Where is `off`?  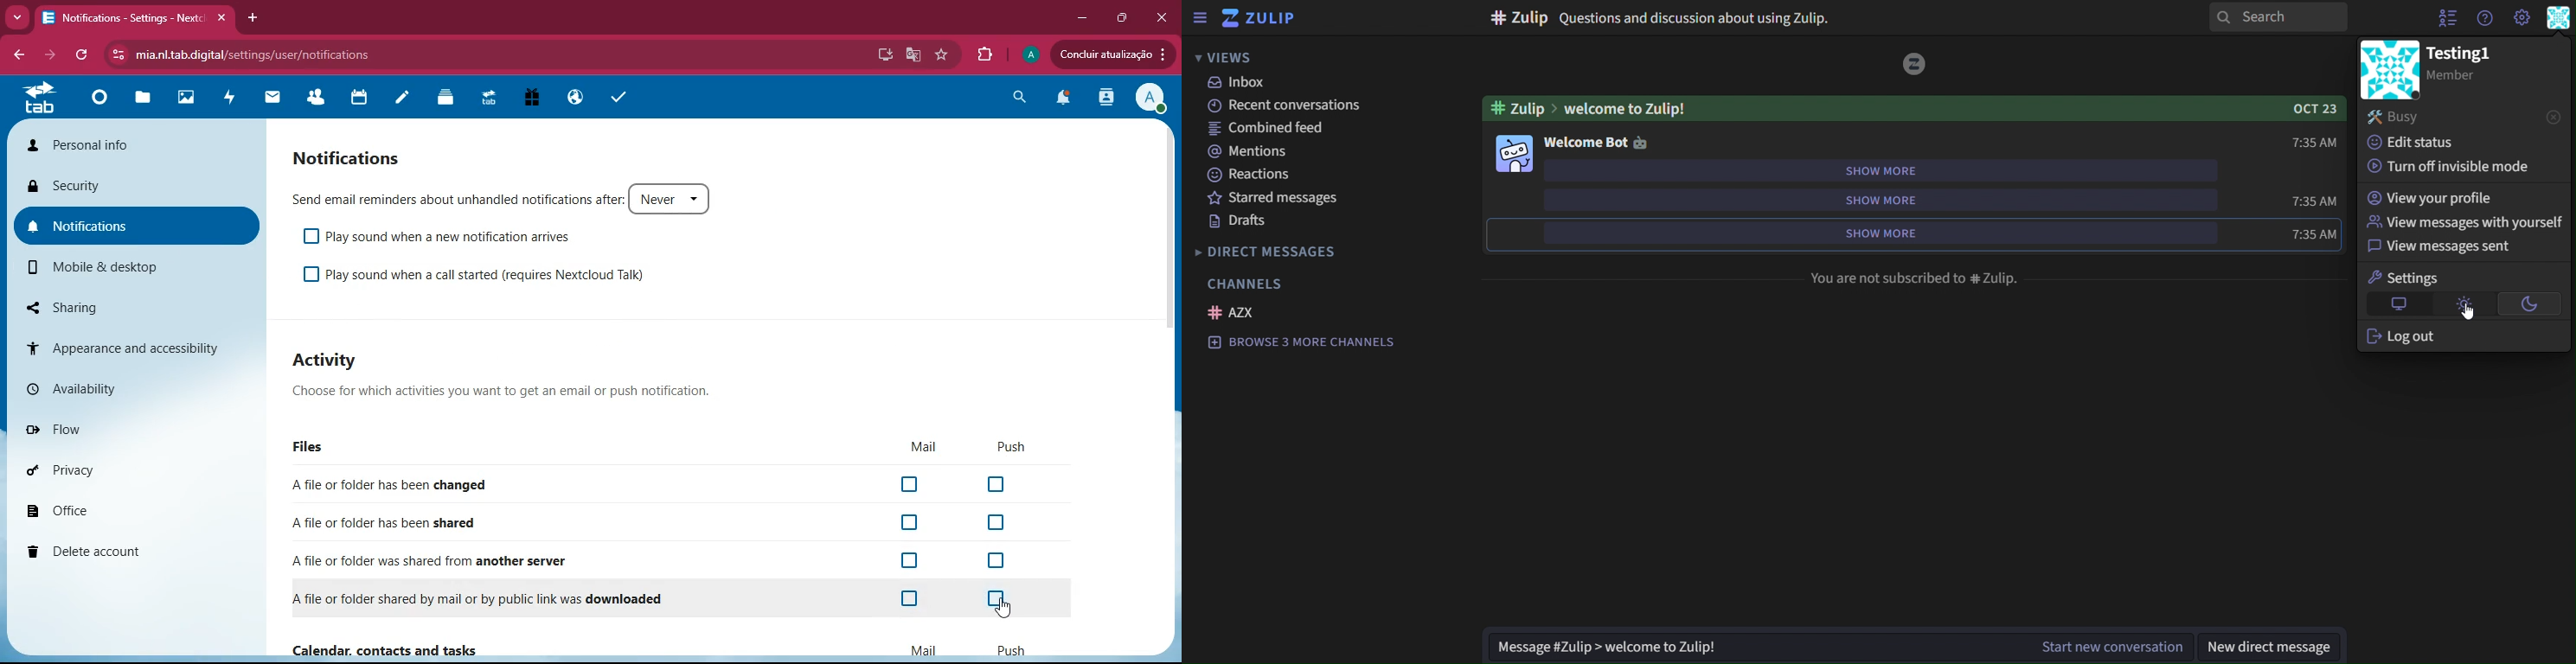 off is located at coordinates (996, 603).